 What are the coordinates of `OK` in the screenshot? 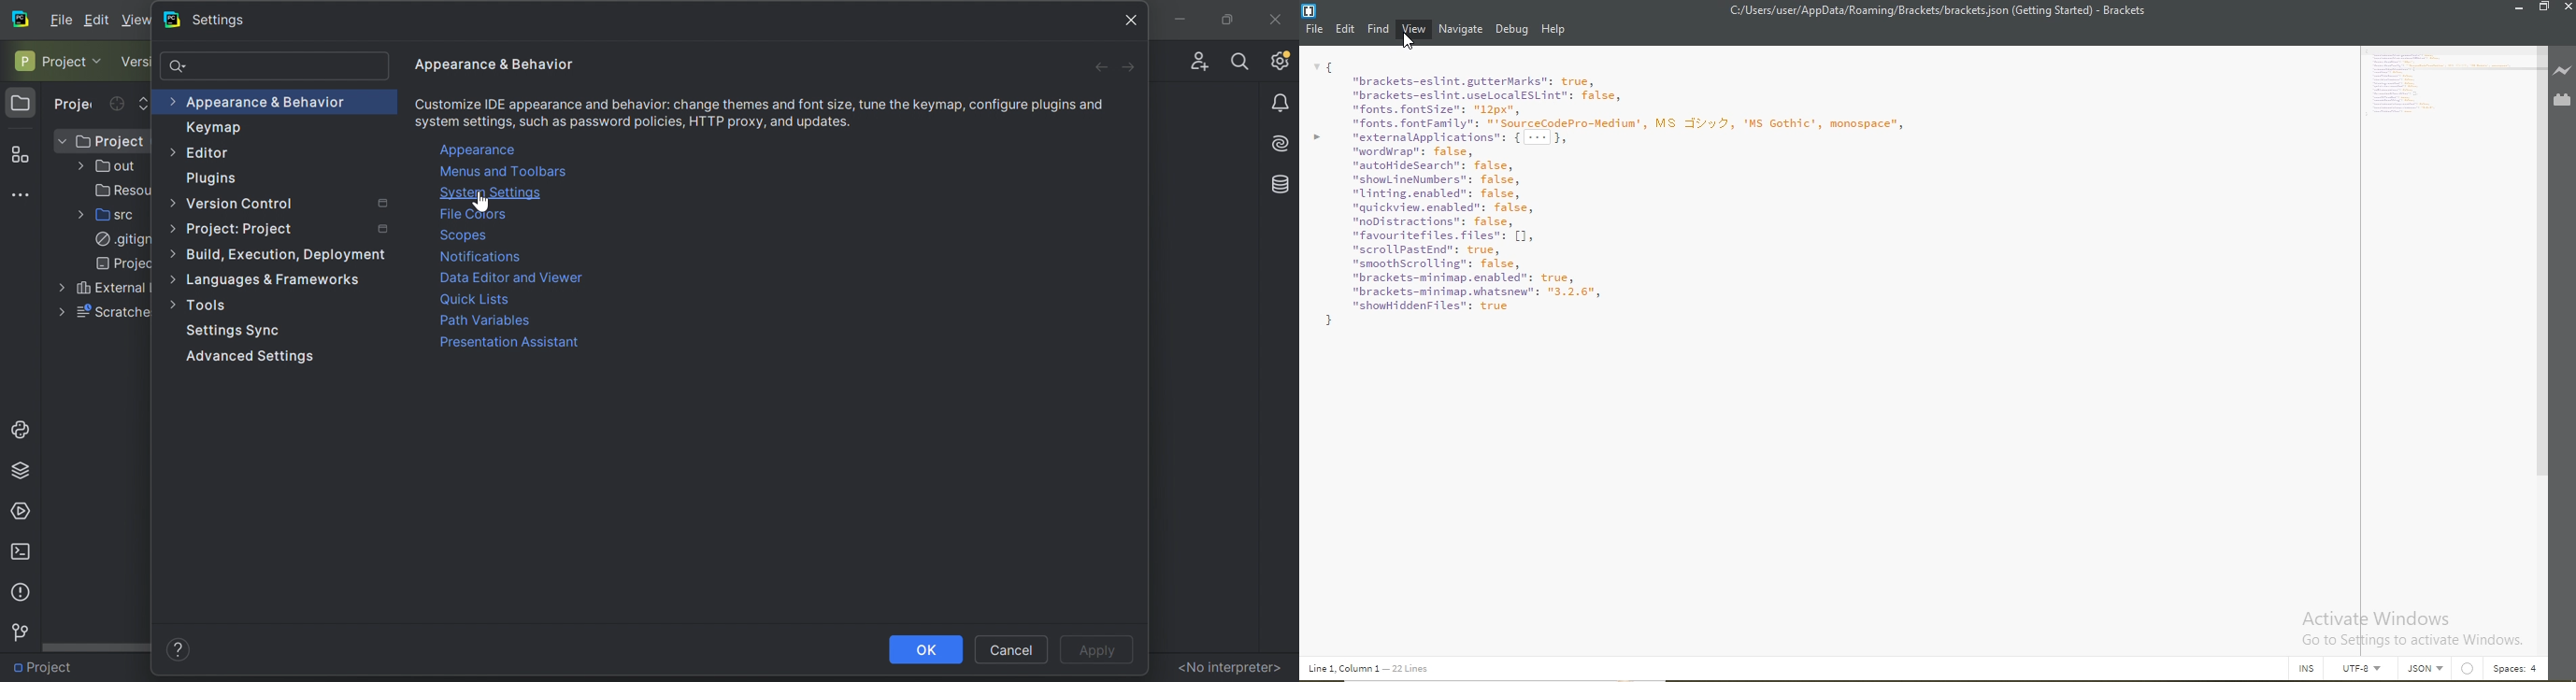 It's located at (927, 650).